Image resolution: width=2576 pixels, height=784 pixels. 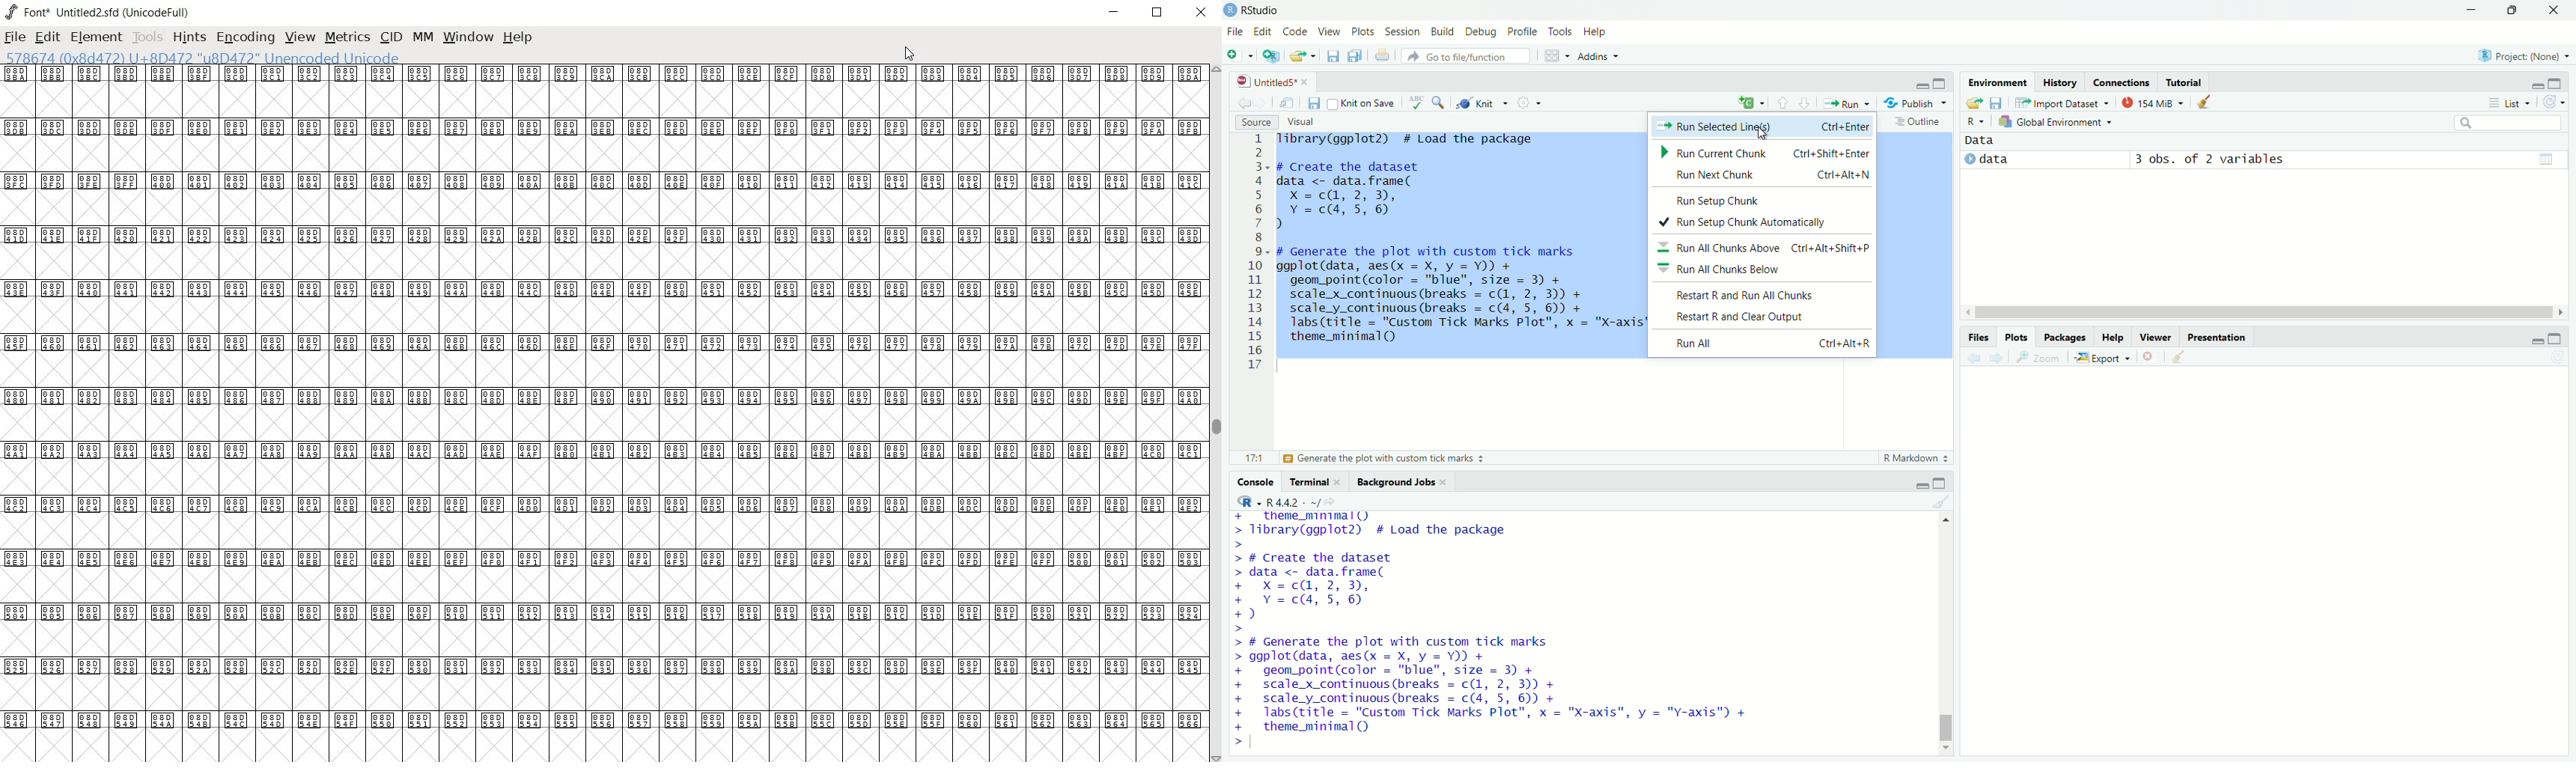 I want to click on search field, so click(x=2512, y=125).